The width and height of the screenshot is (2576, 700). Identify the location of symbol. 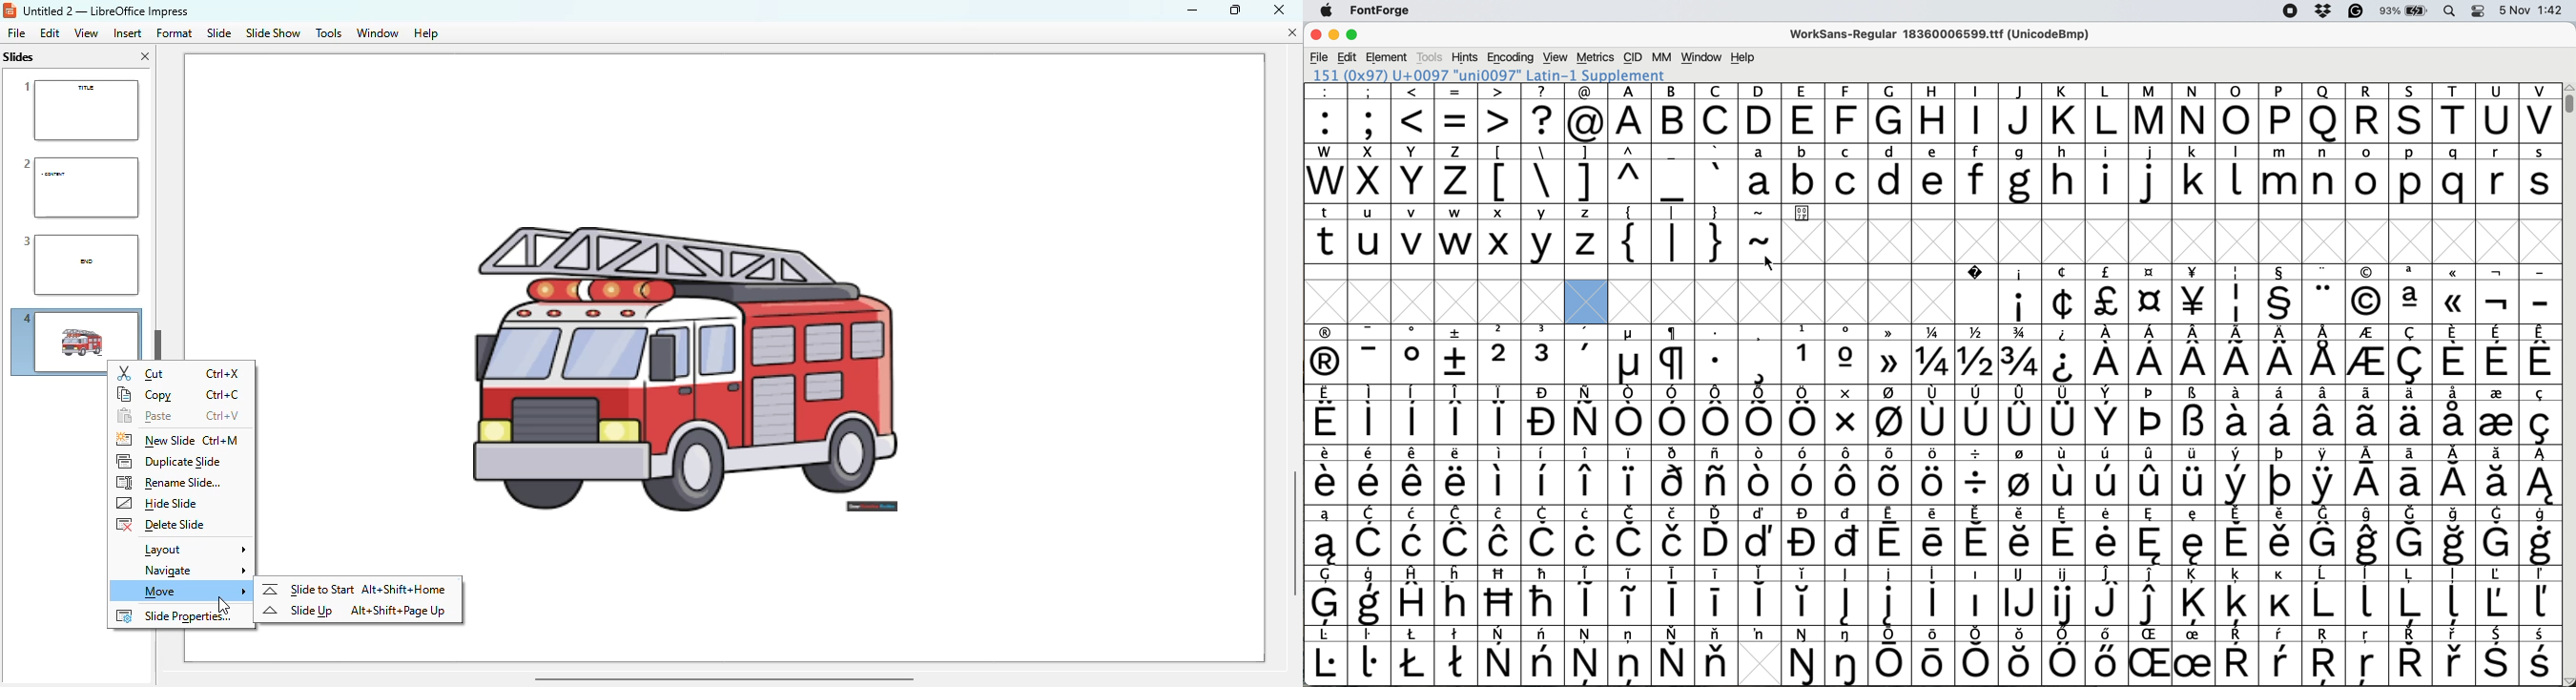
(1890, 355).